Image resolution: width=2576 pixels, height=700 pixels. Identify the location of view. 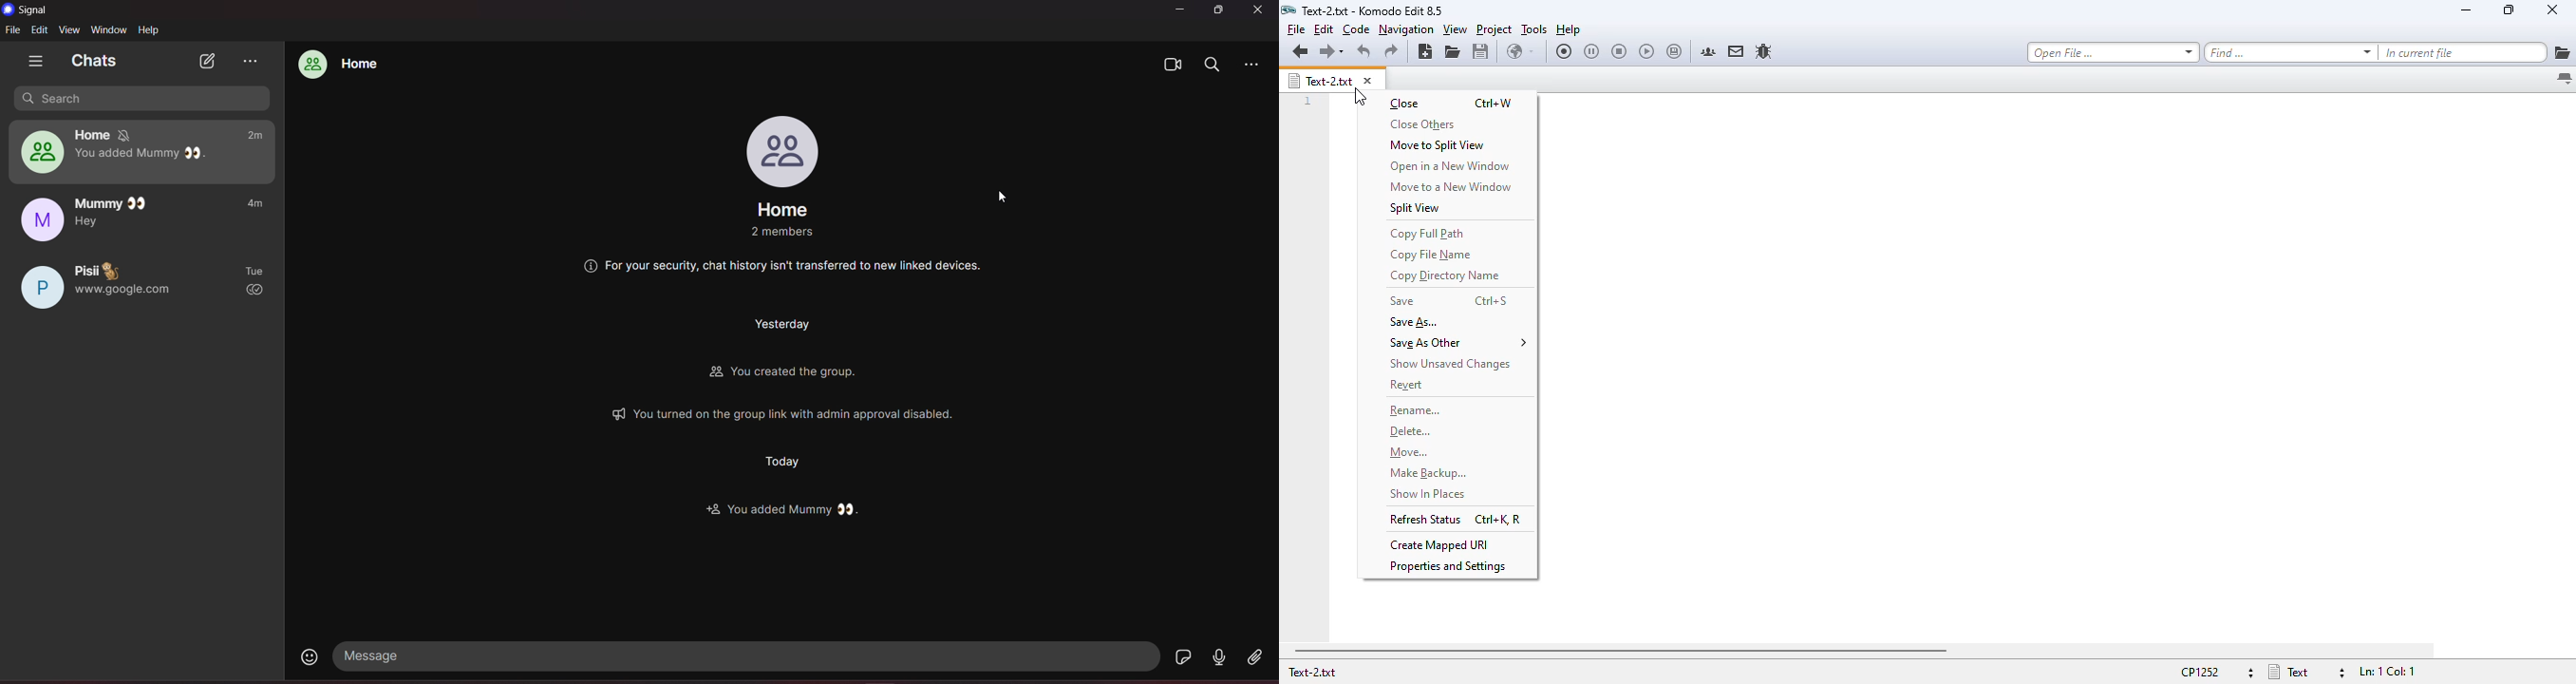
(69, 29).